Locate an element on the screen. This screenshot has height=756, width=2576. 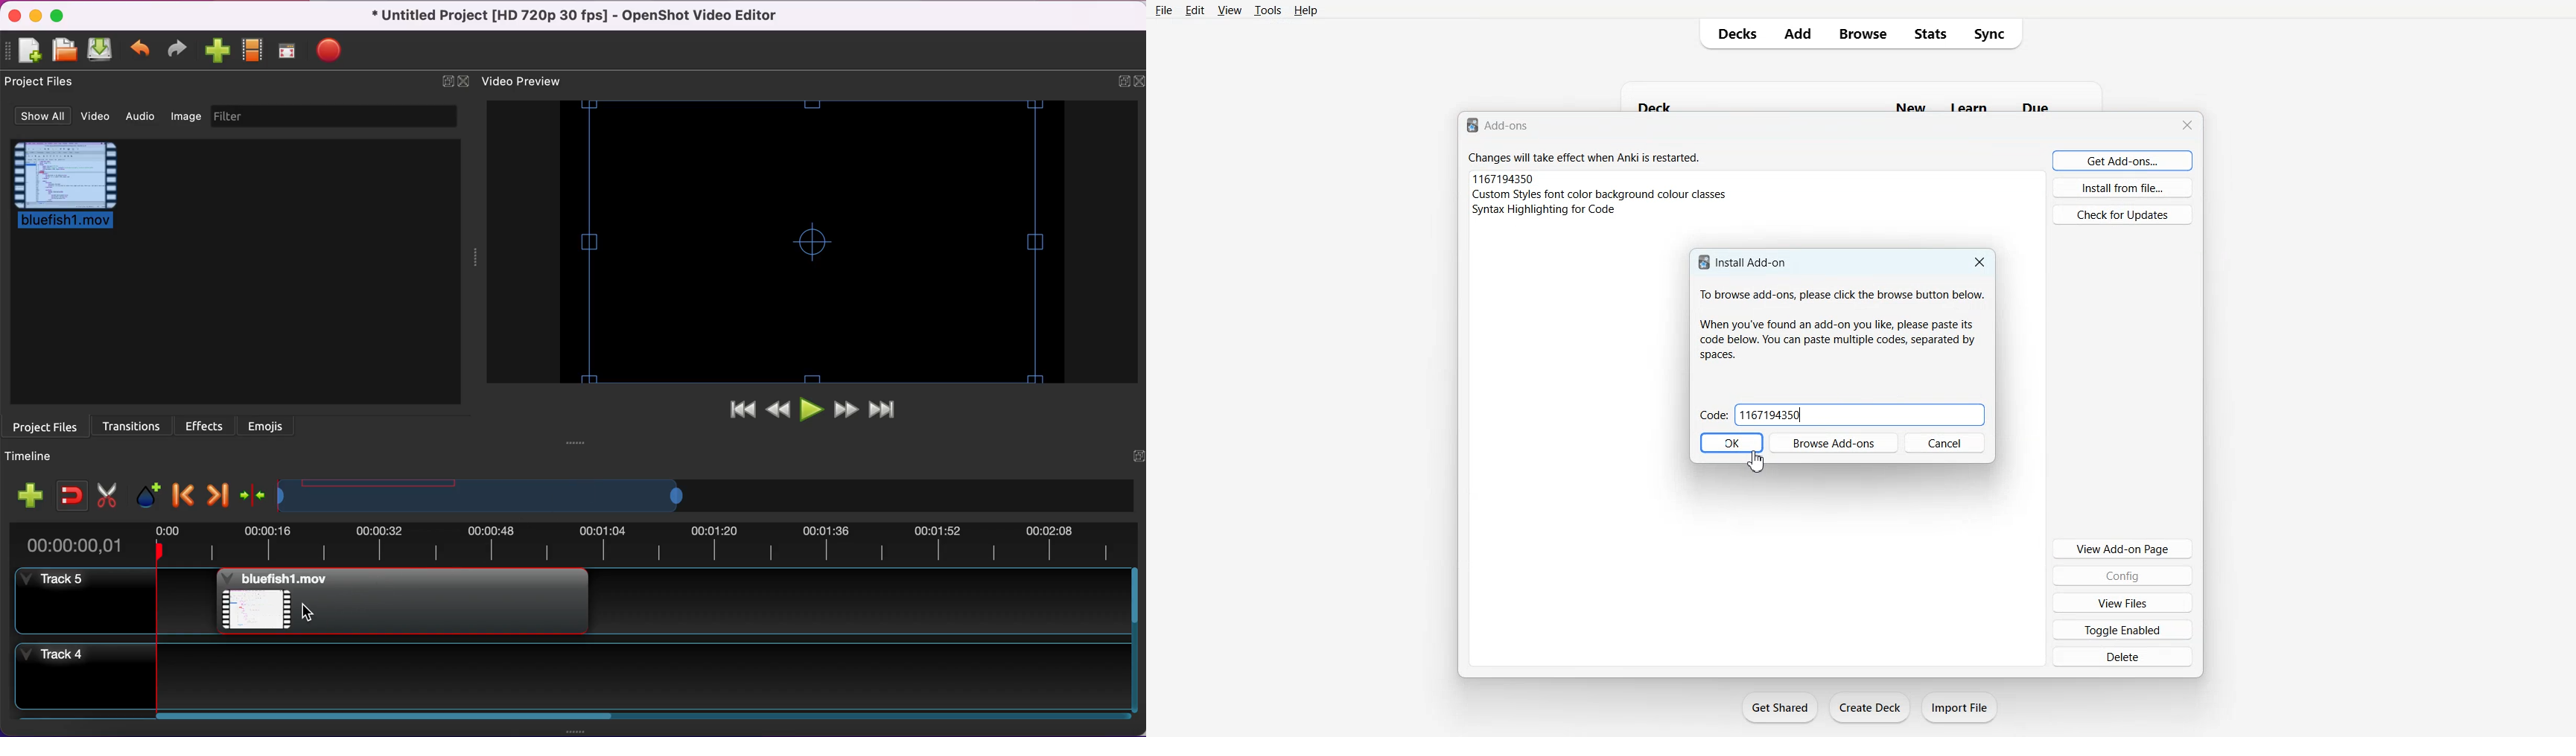
Decks is located at coordinates (1731, 34).